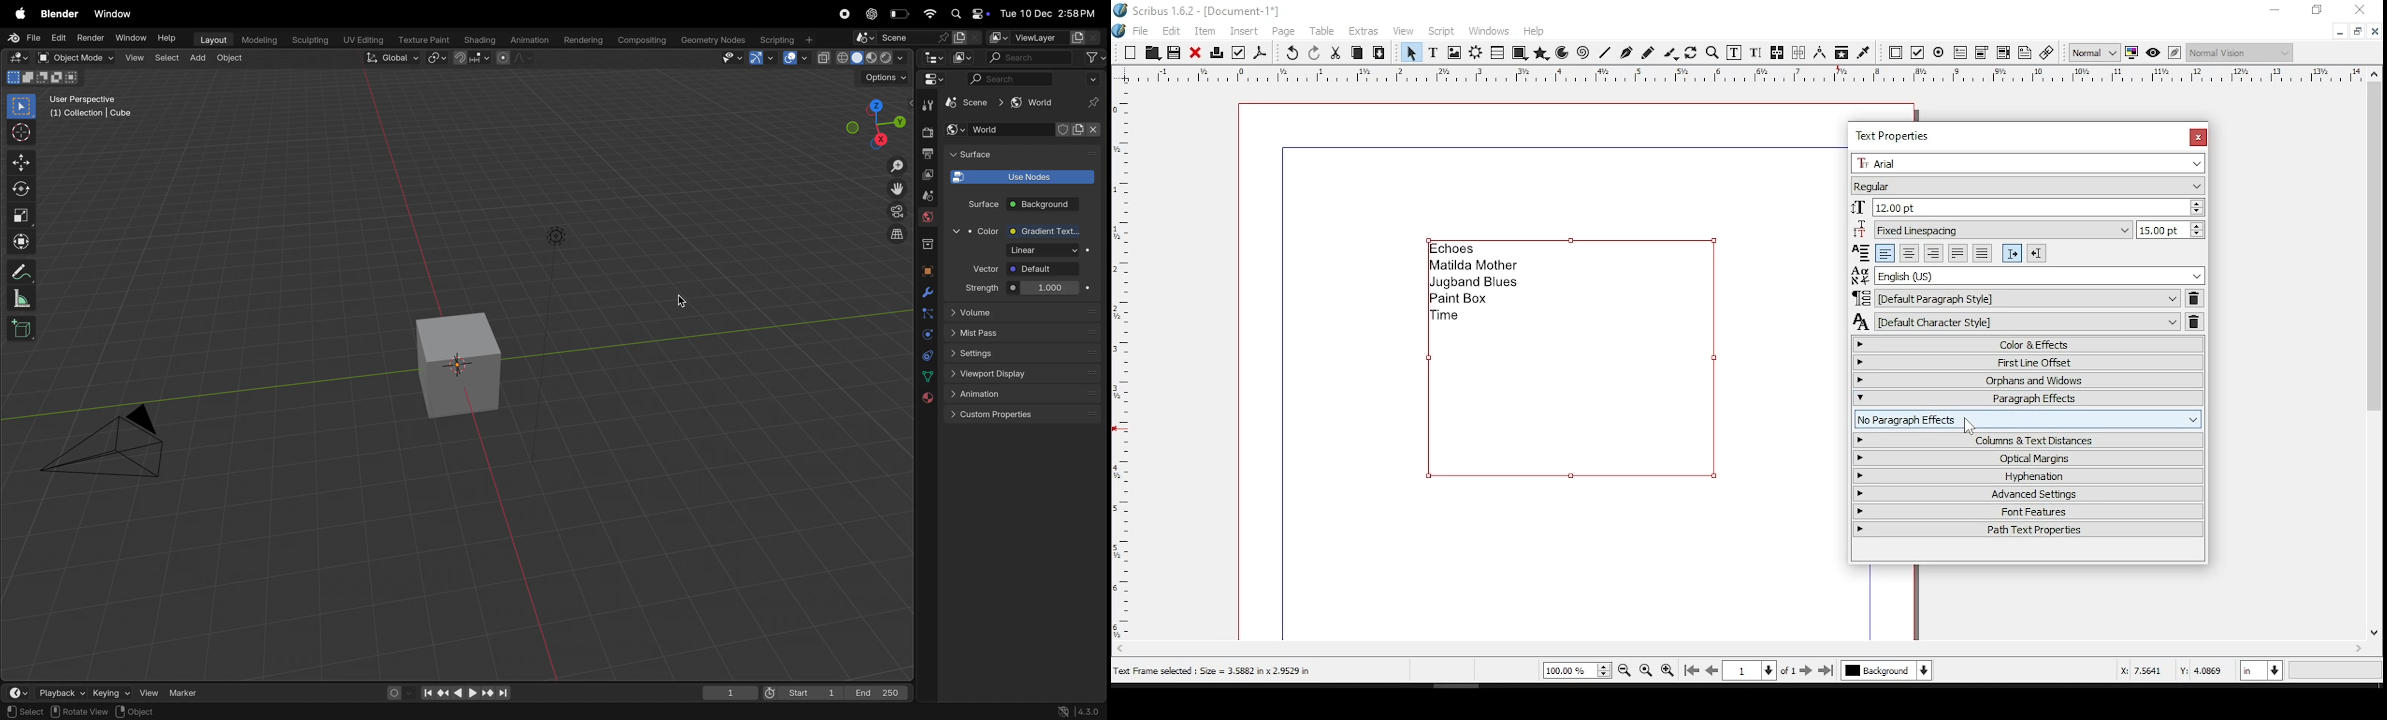  I want to click on polygon, so click(1542, 54).